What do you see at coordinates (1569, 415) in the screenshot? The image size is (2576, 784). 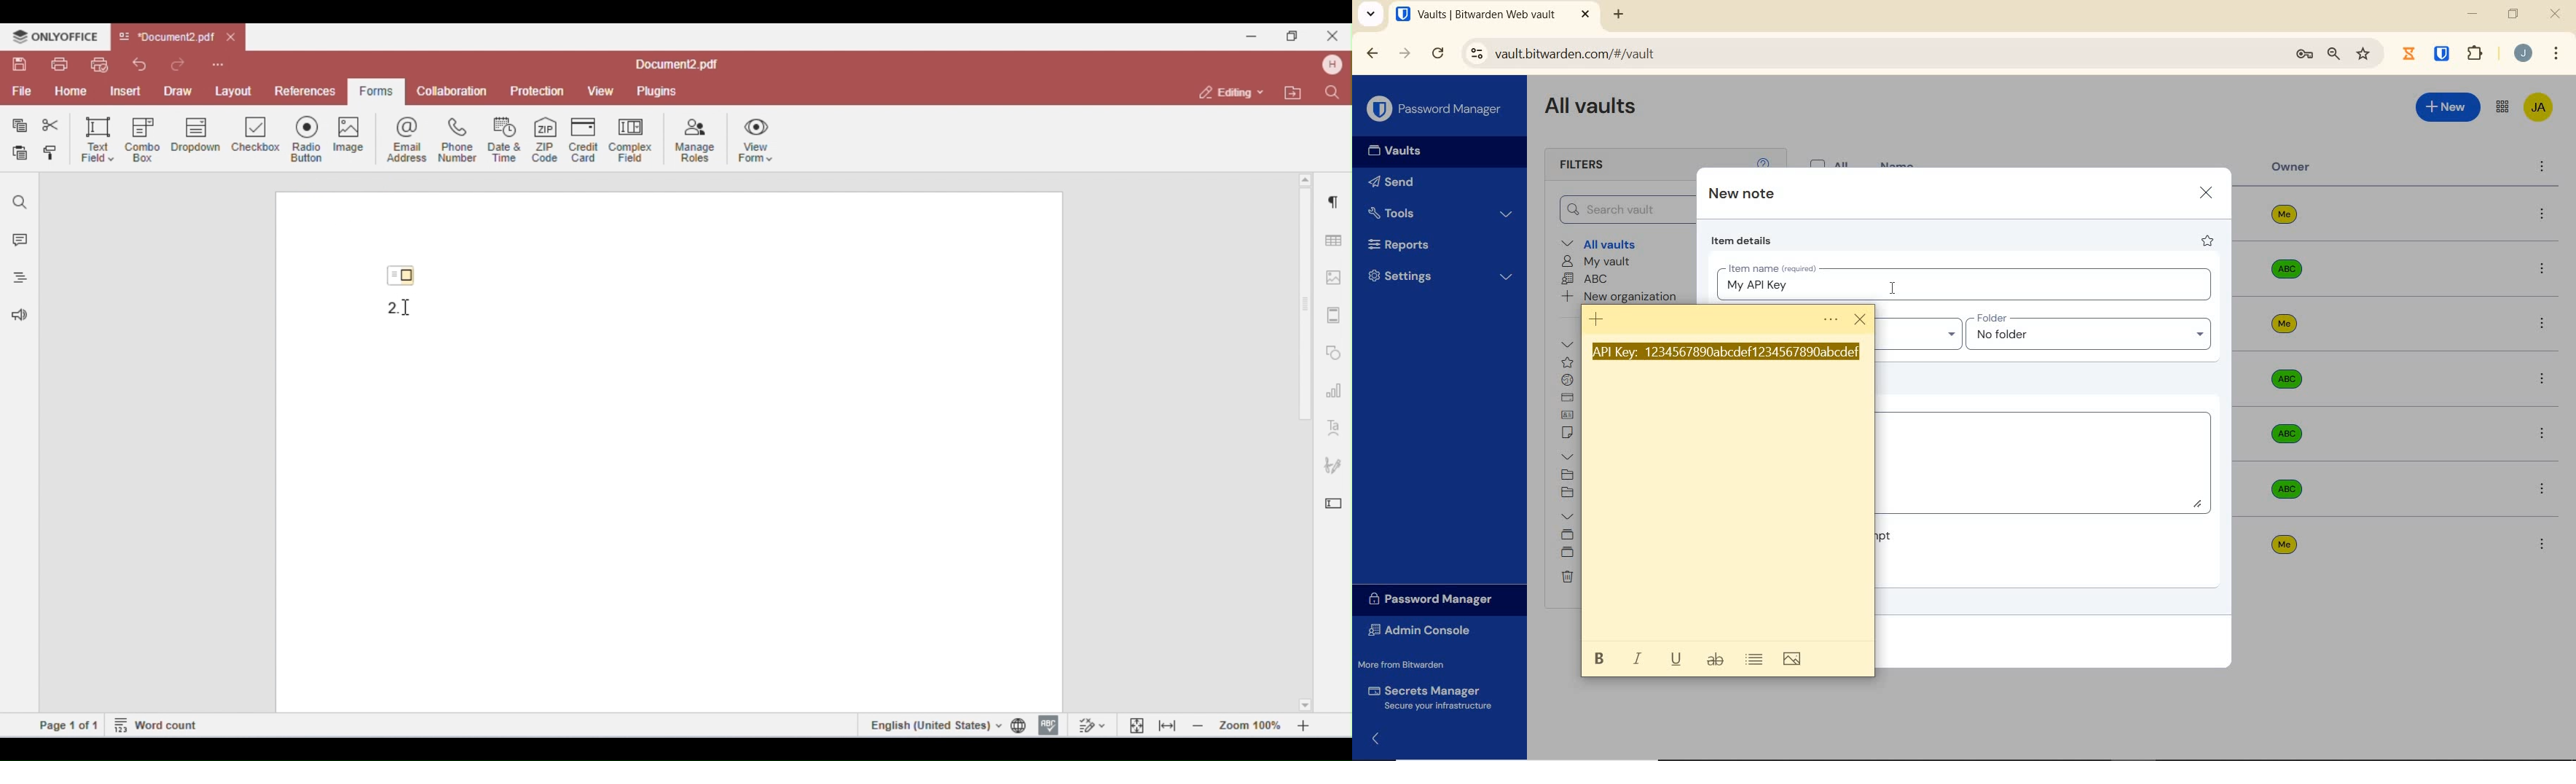 I see `identity` at bounding box center [1569, 415].